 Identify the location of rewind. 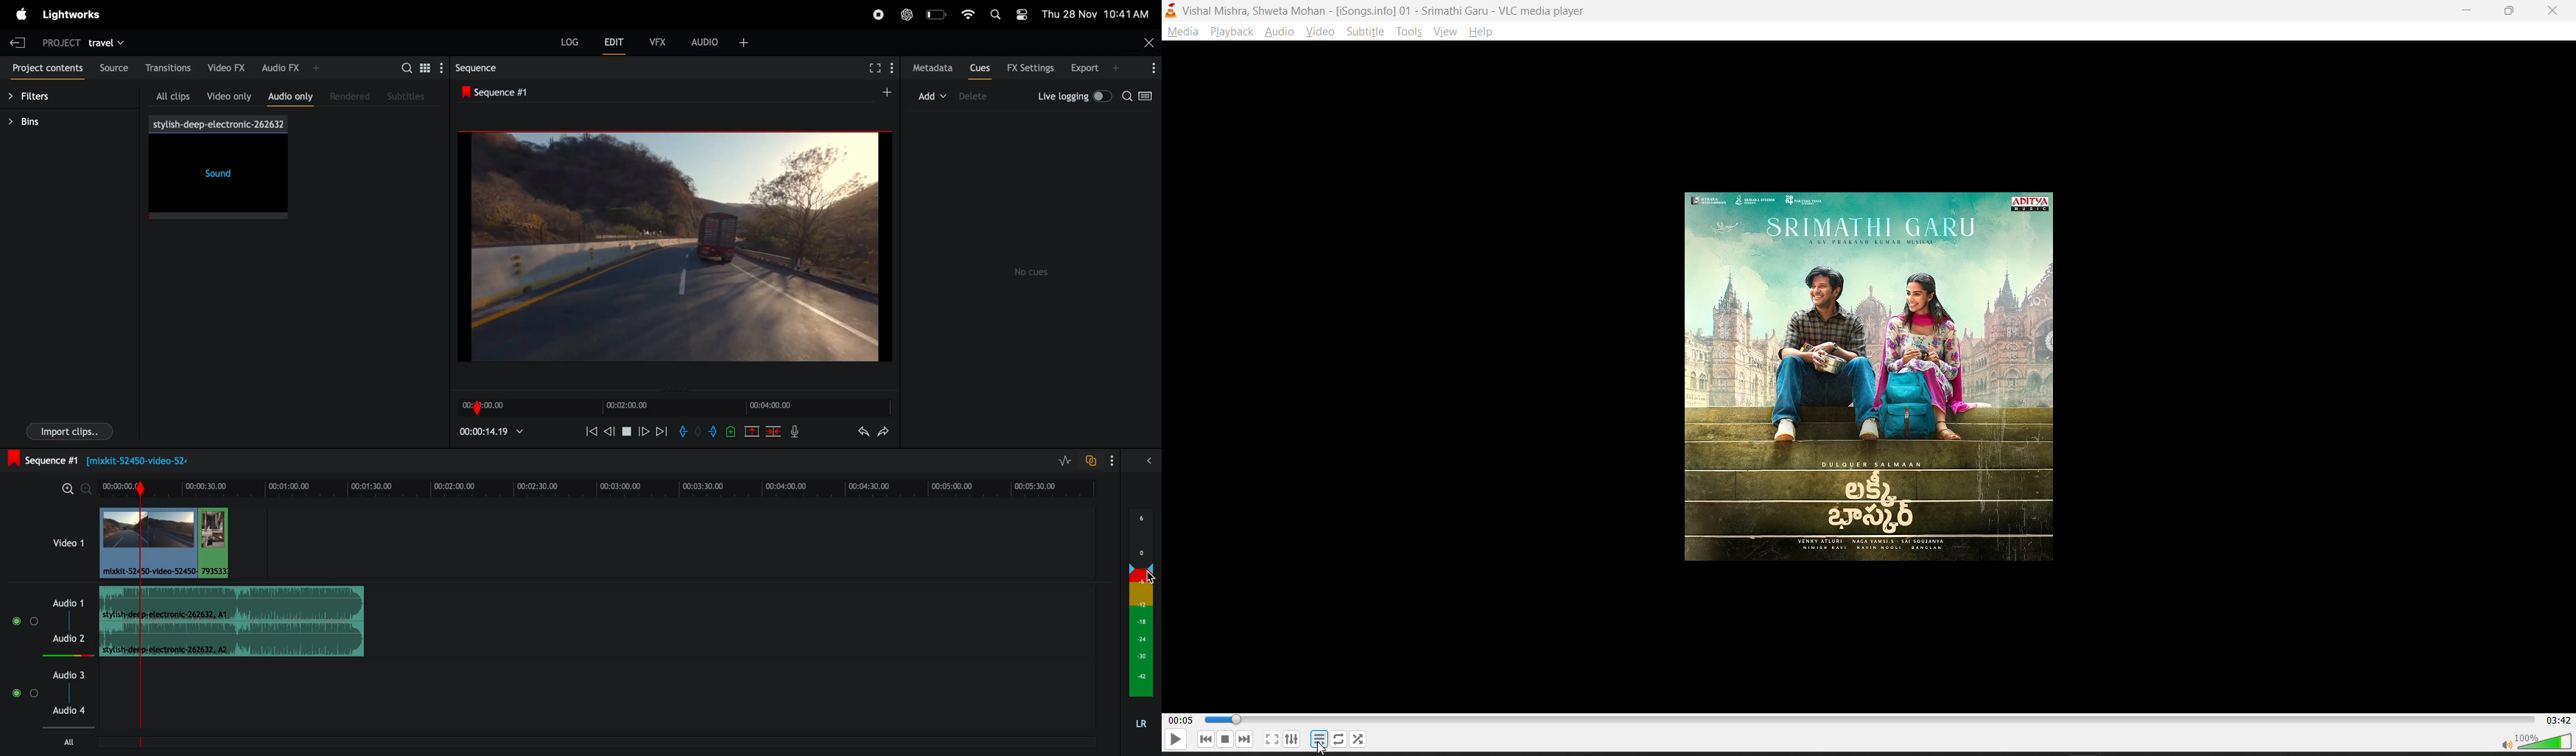
(590, 431).